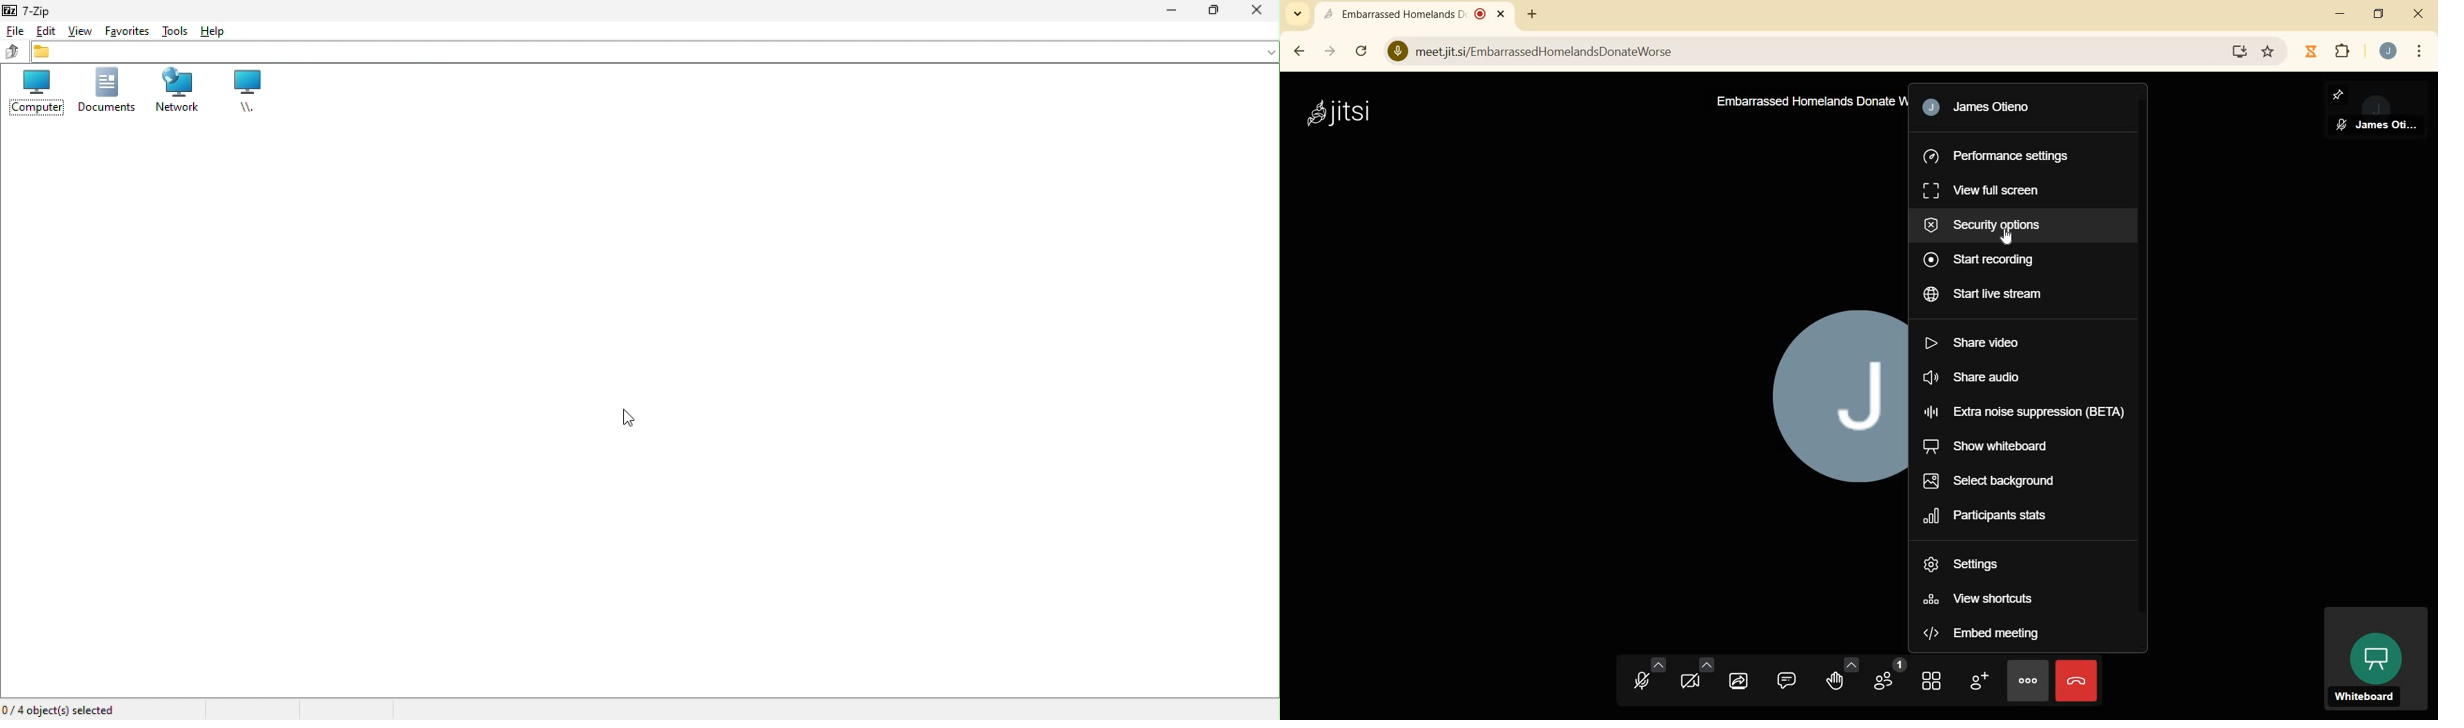  I want to click on minimize, so click(2342, 15).